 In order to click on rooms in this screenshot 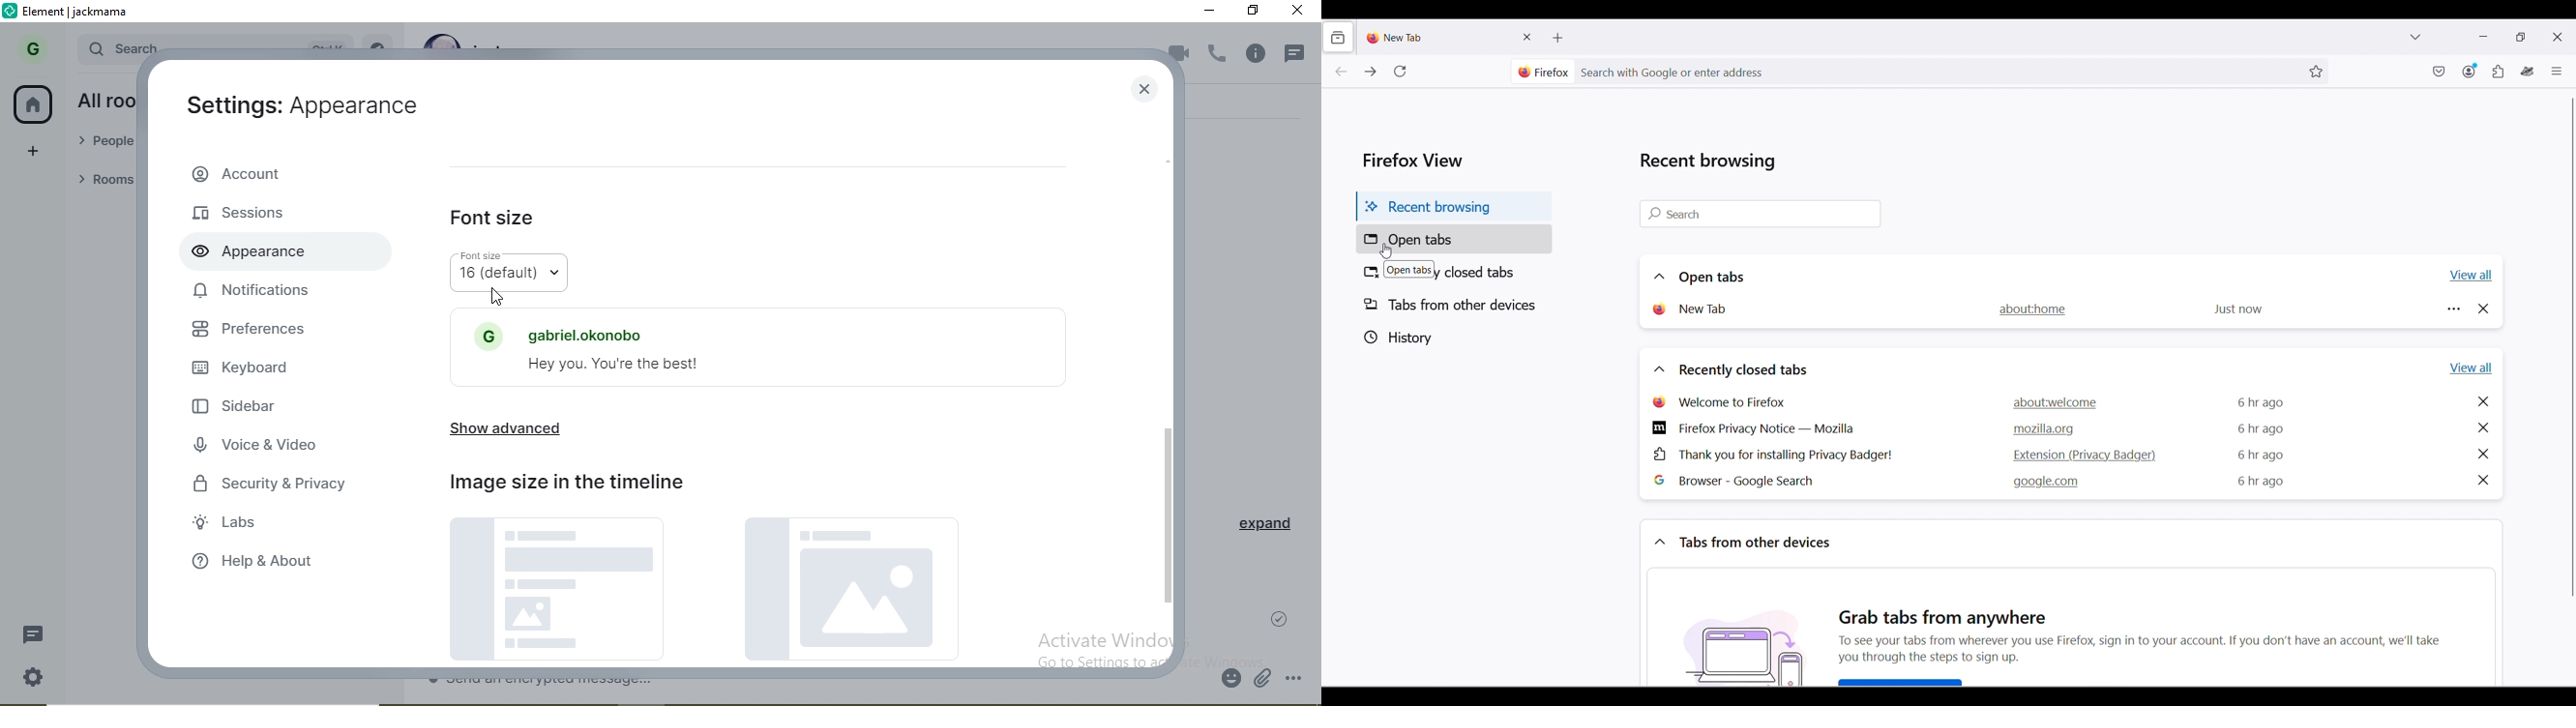, I will do `click(102, 181)`.